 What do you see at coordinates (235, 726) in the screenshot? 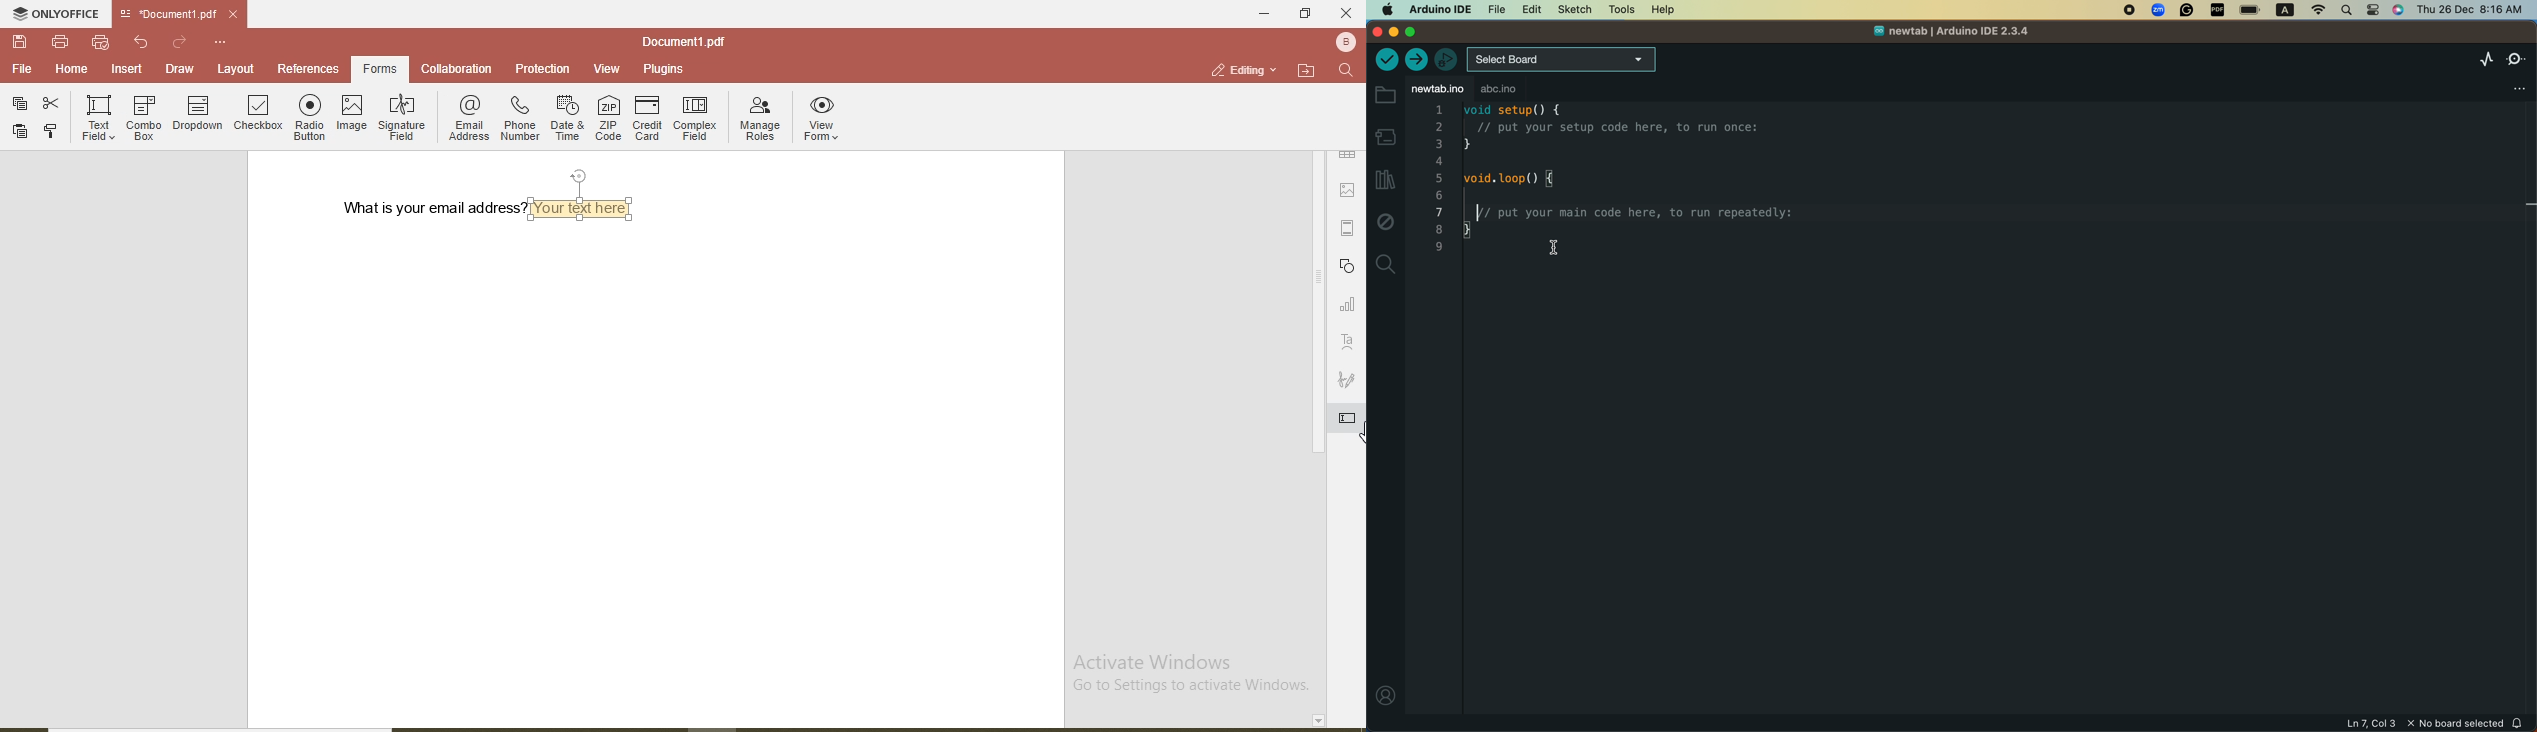
I see `horizontal scroll bar` at bounding box center [235, 726].